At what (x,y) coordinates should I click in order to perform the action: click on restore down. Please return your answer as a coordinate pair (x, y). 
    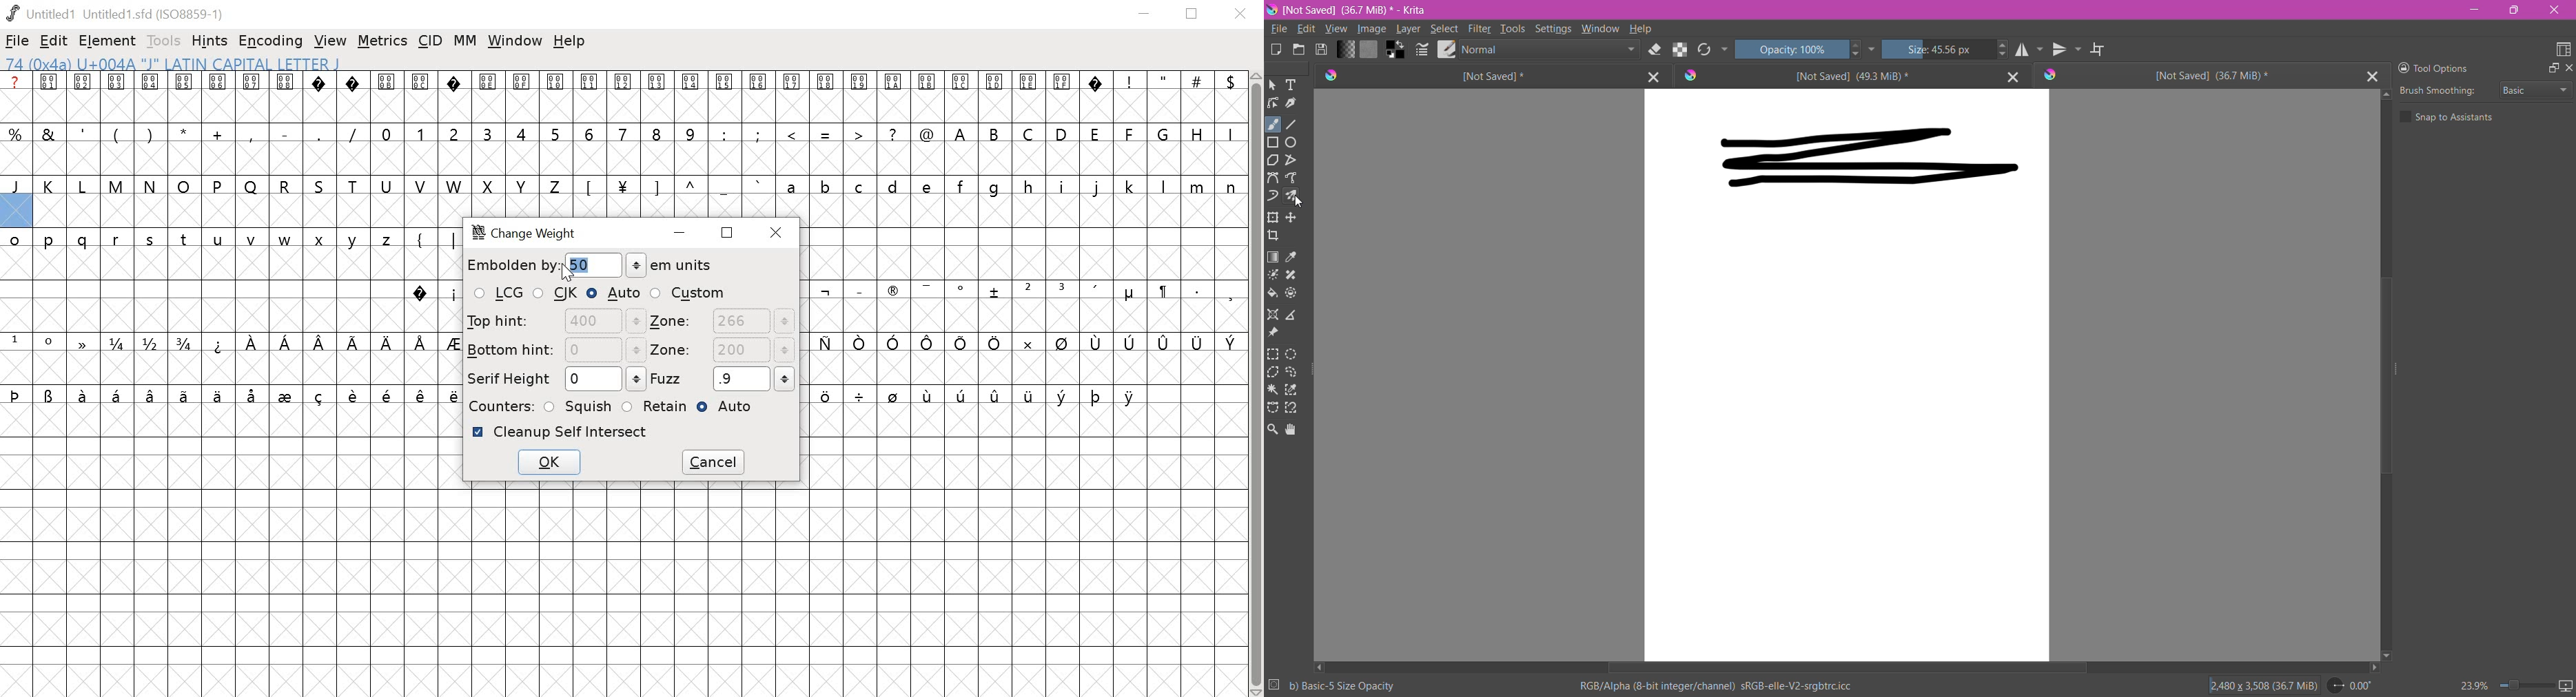
    Looking at the image, I should click on (1192, 14).